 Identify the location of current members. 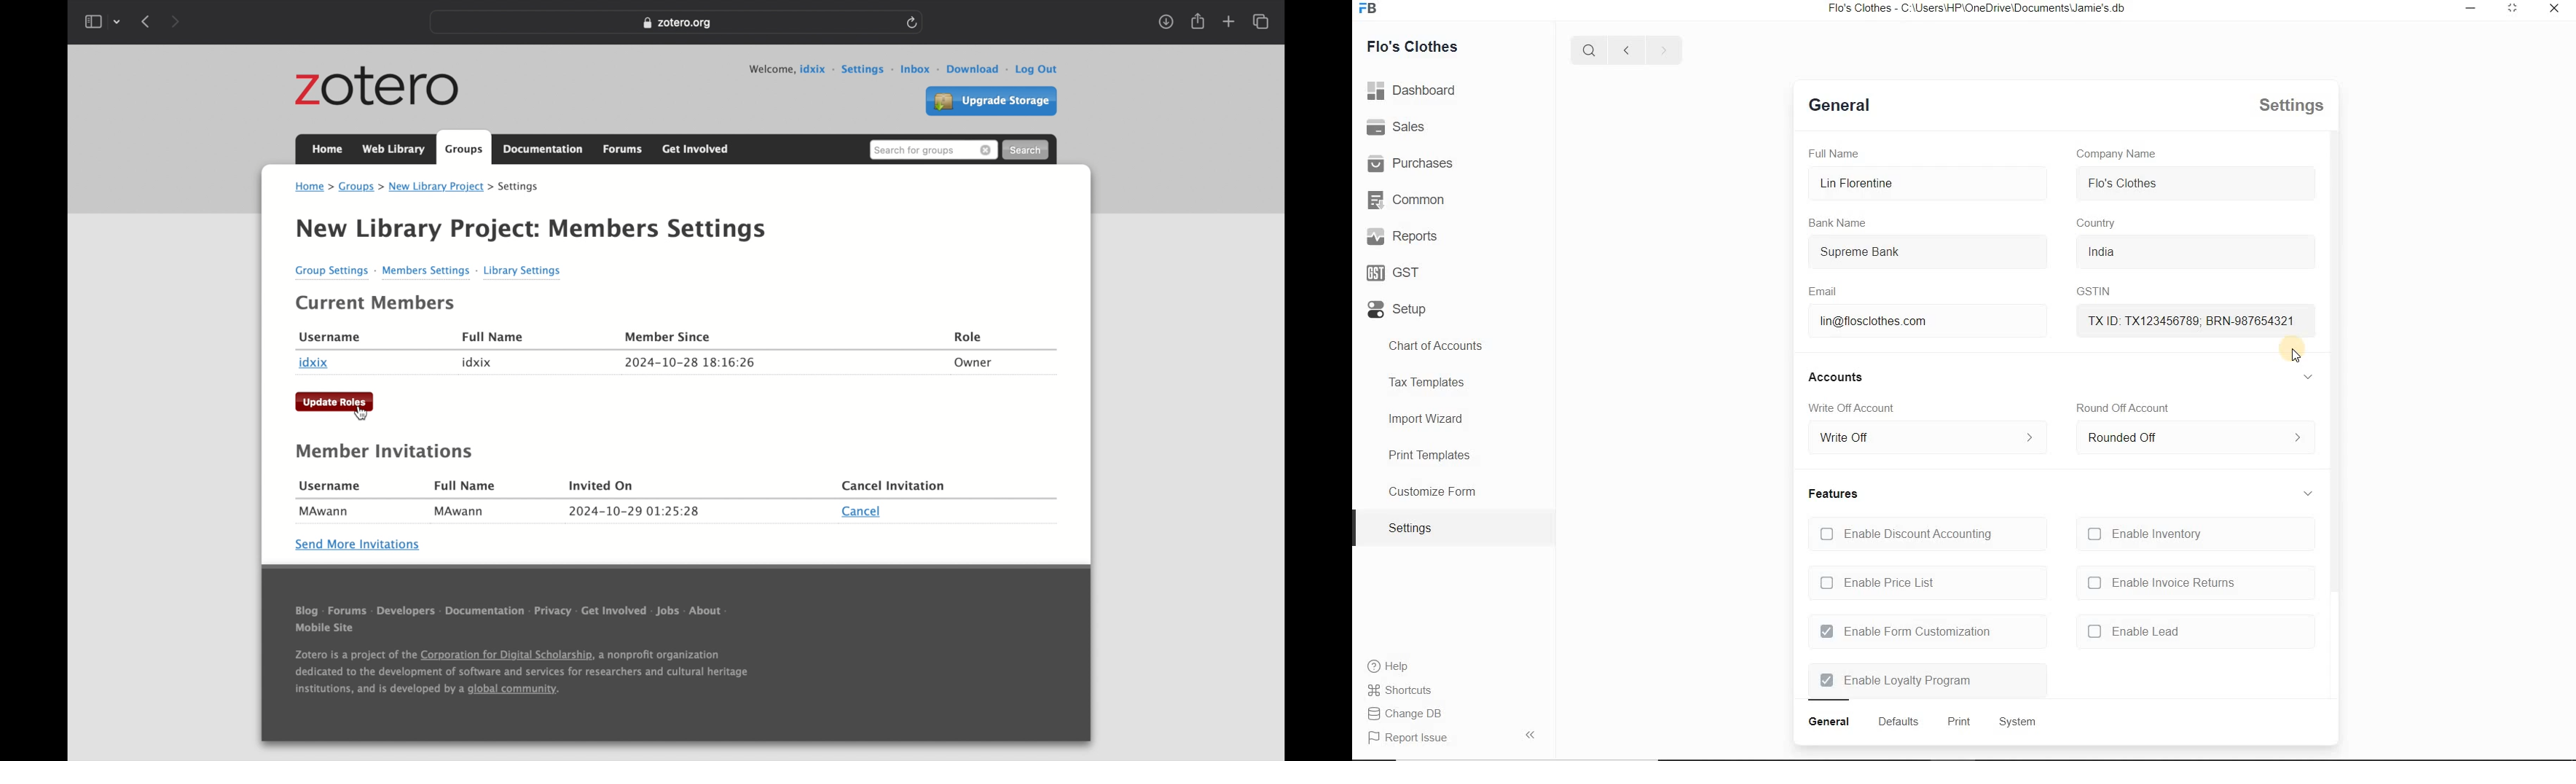
(376, 303).